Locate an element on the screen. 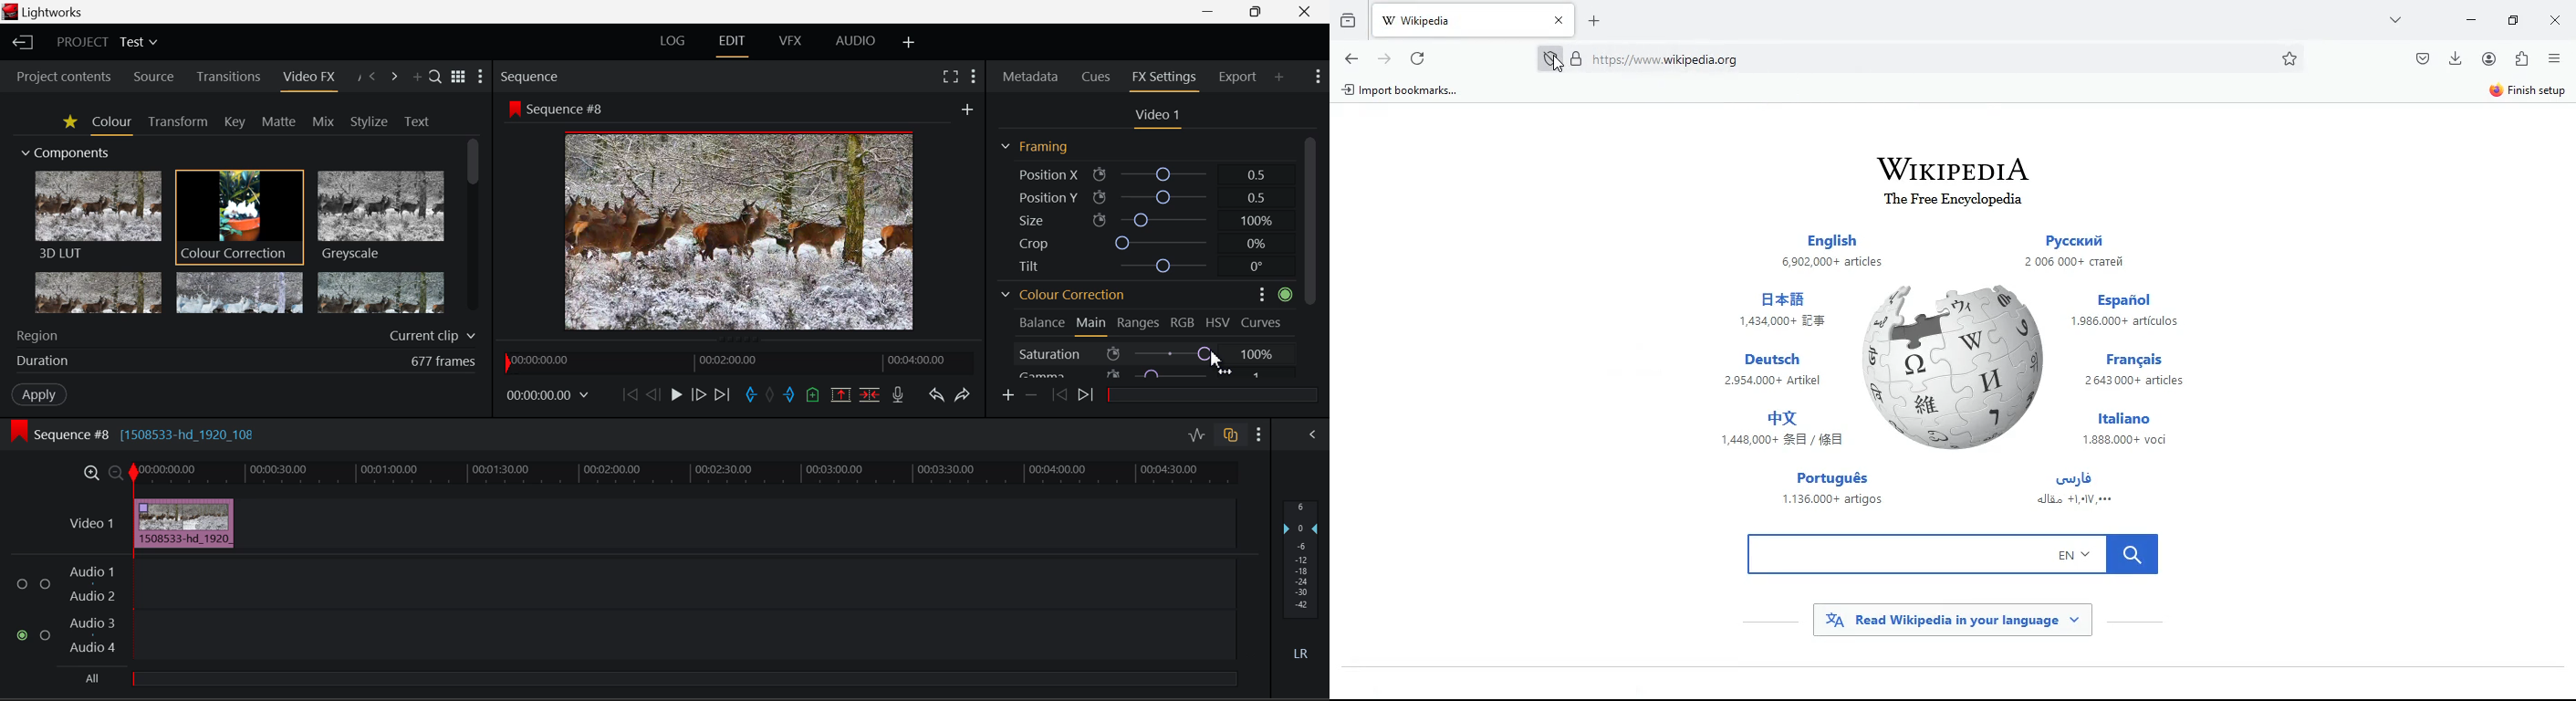  Key is located at coordinates (235, 122).